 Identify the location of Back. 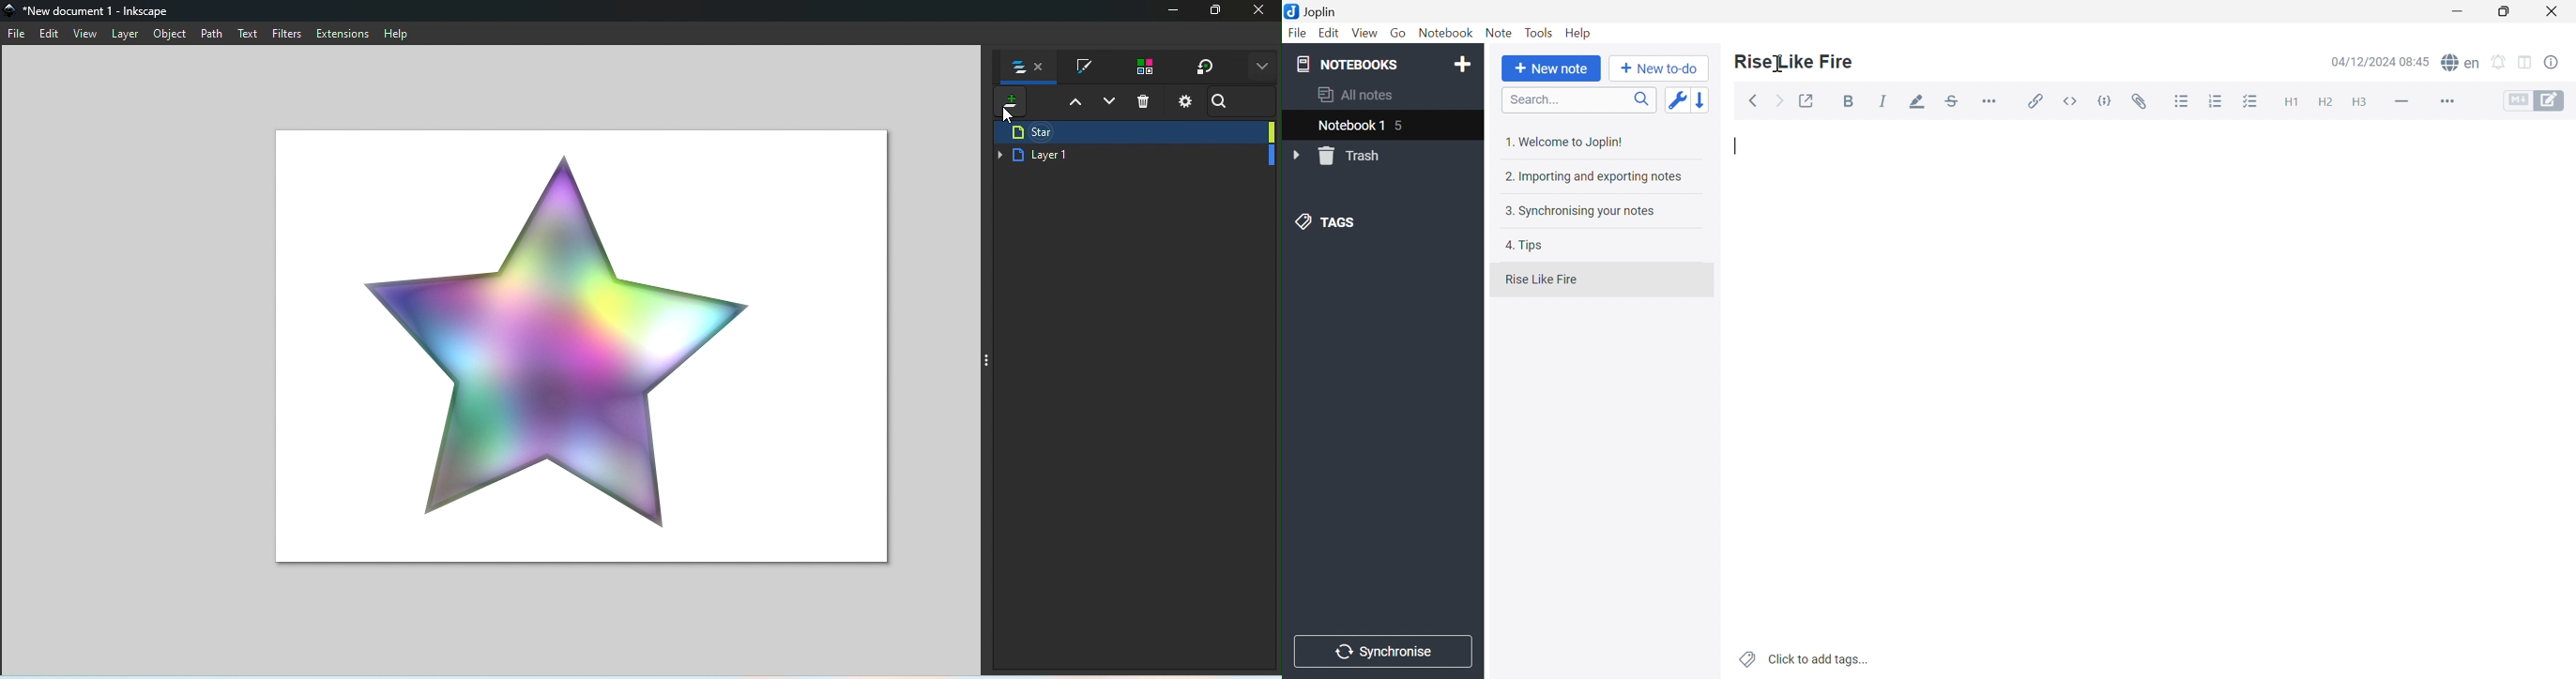
(1752, 101).